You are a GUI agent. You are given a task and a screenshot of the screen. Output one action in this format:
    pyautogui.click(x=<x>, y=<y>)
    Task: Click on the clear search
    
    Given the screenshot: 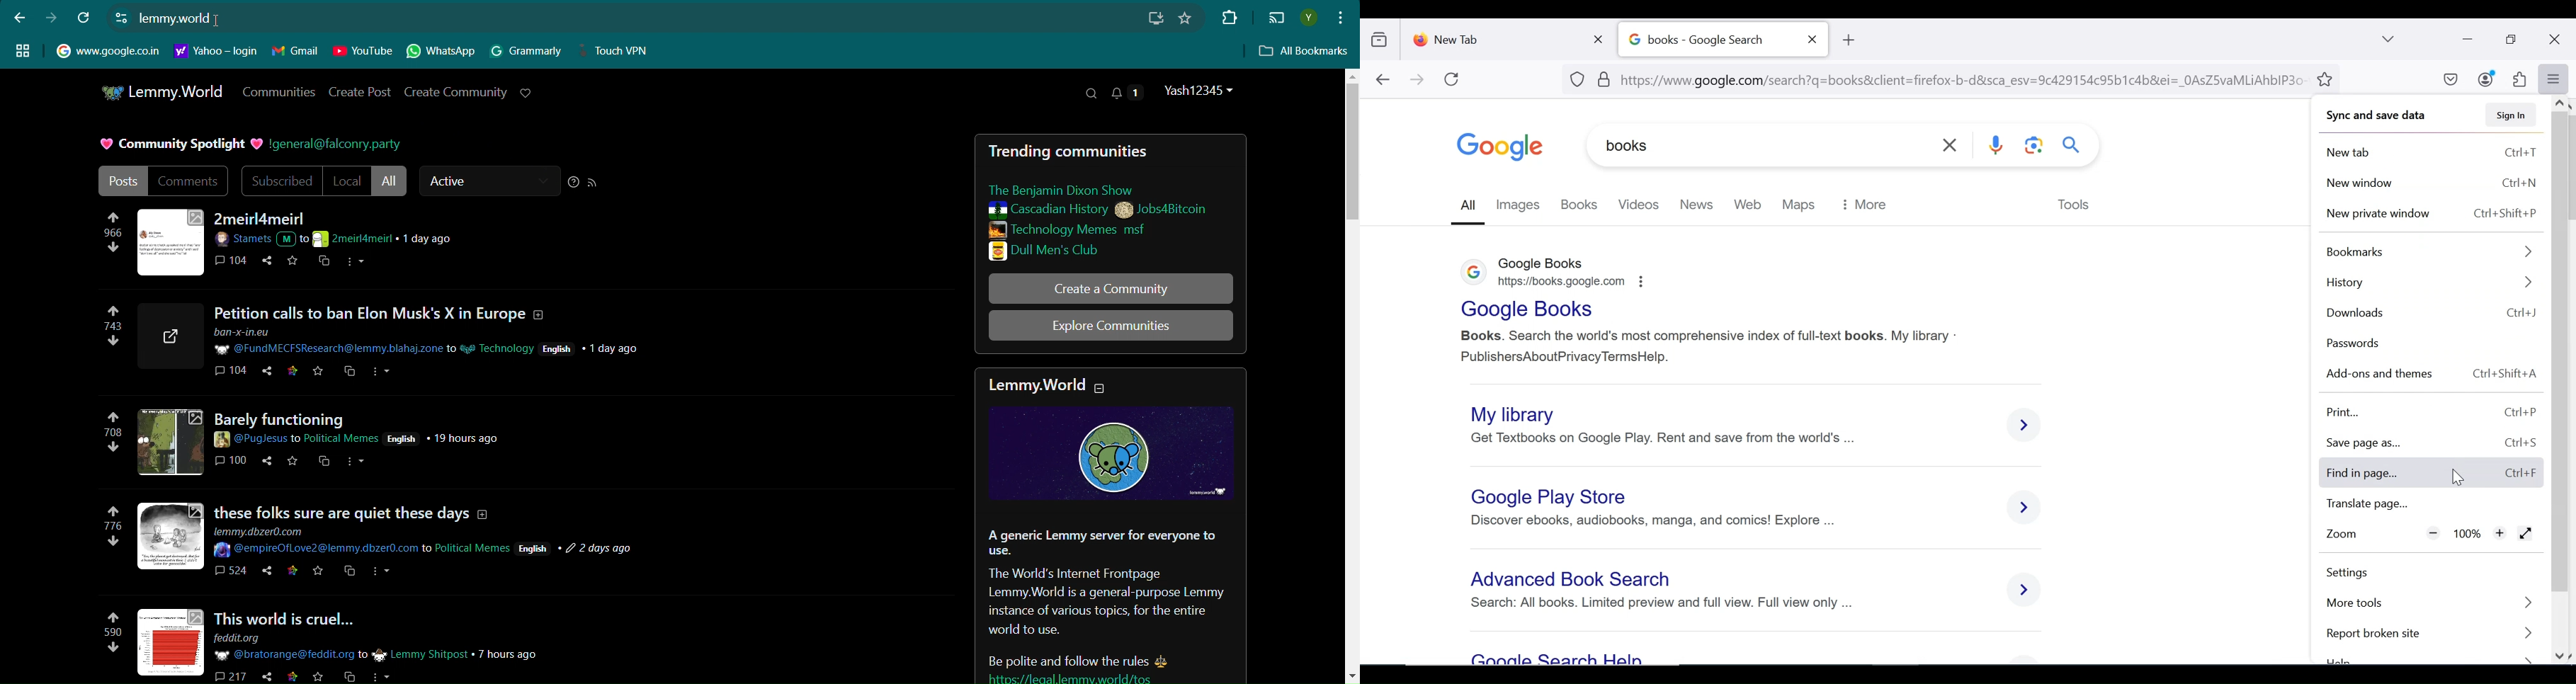 What is the action you would take?
    pyautogui.click(x=1952, y=145)
    